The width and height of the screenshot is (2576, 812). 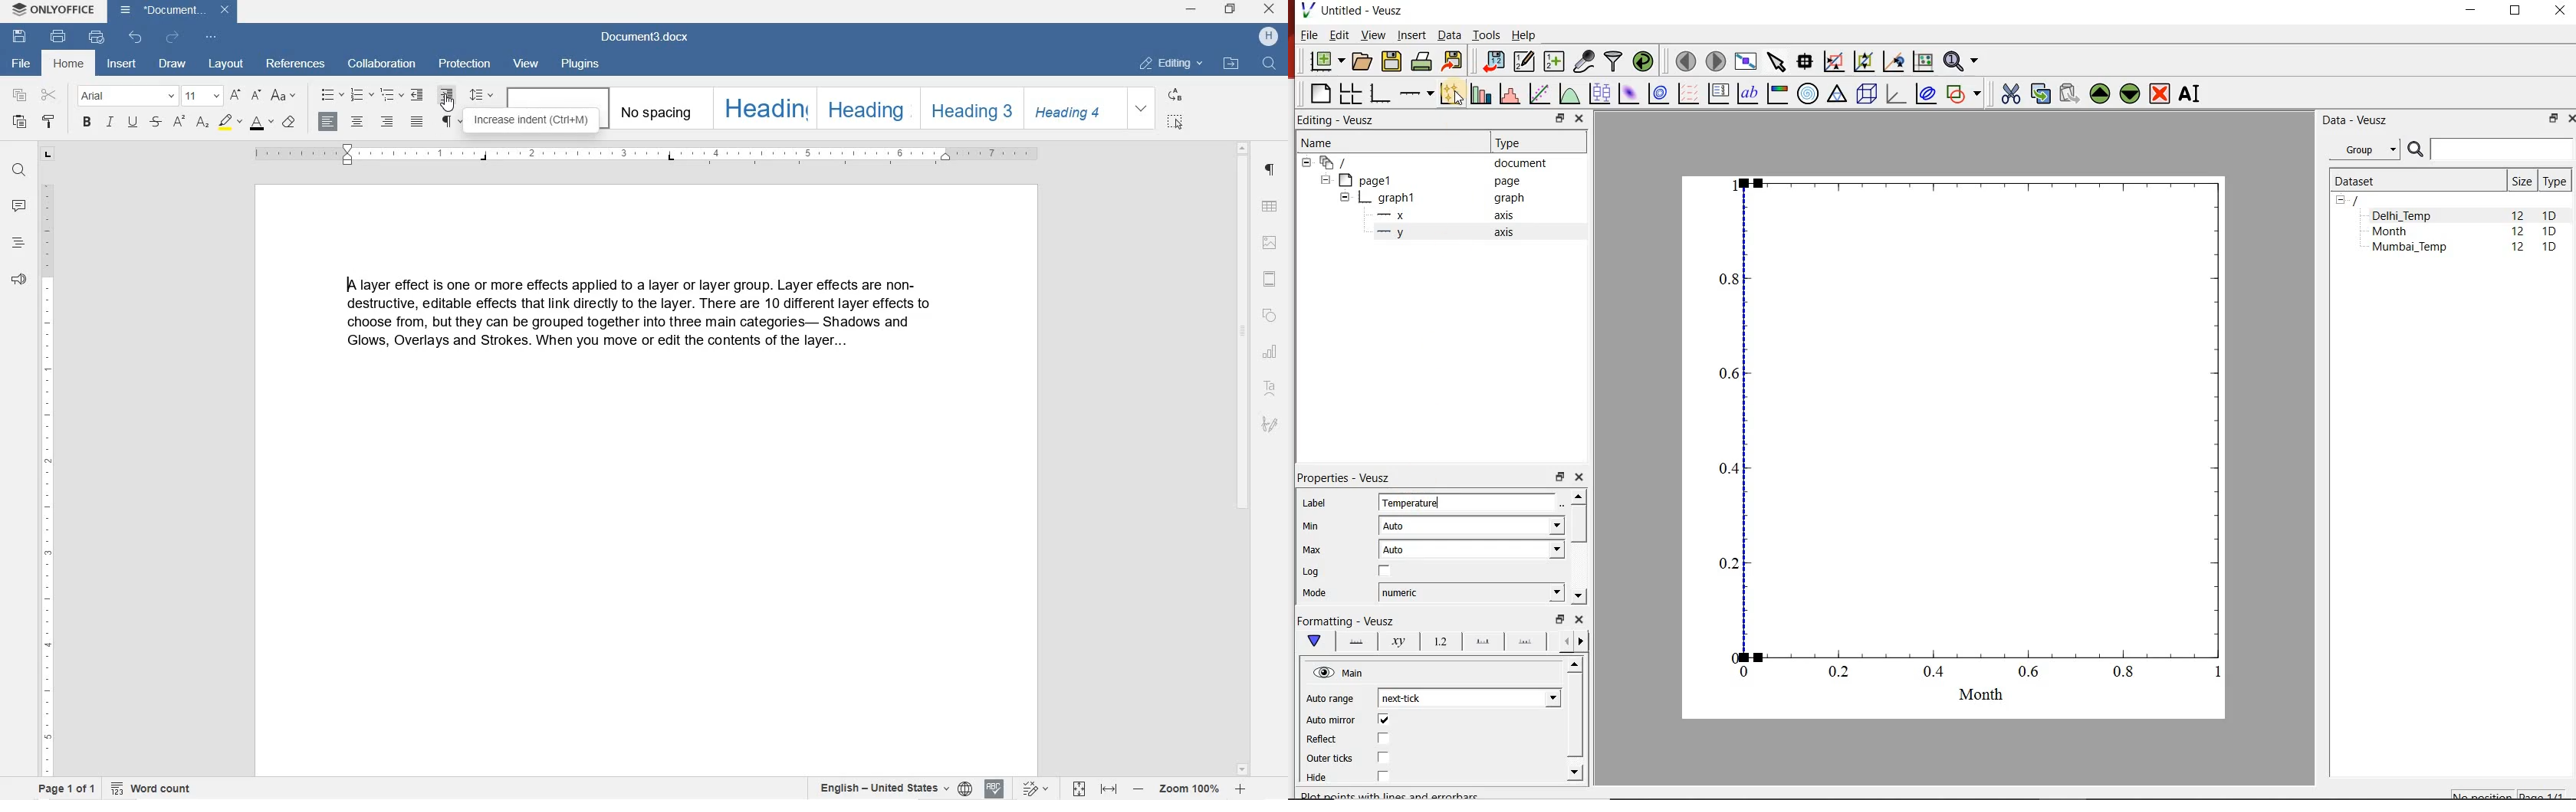 I want to click on Editing - Veusz, so click(x=1345, y=119).